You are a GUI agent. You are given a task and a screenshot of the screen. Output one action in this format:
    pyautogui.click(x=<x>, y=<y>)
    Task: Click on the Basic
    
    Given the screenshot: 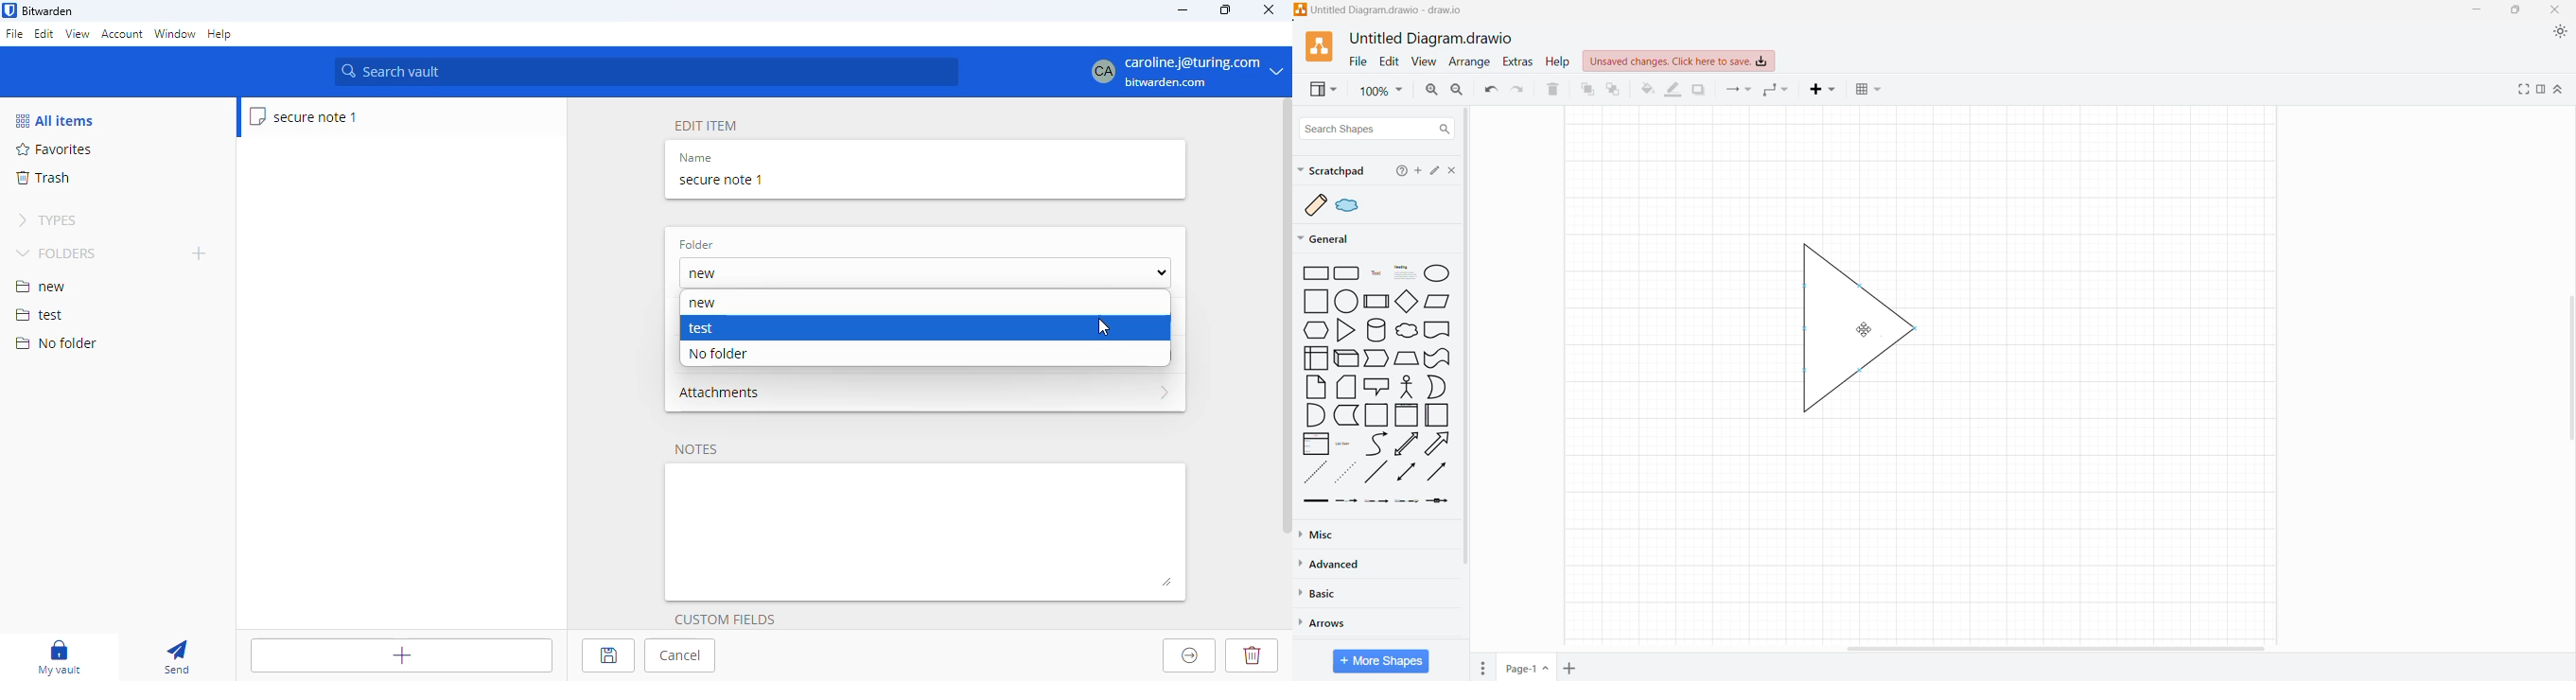 What is the action you would take?
    pyautogui.click(x=1321, y=593)
    